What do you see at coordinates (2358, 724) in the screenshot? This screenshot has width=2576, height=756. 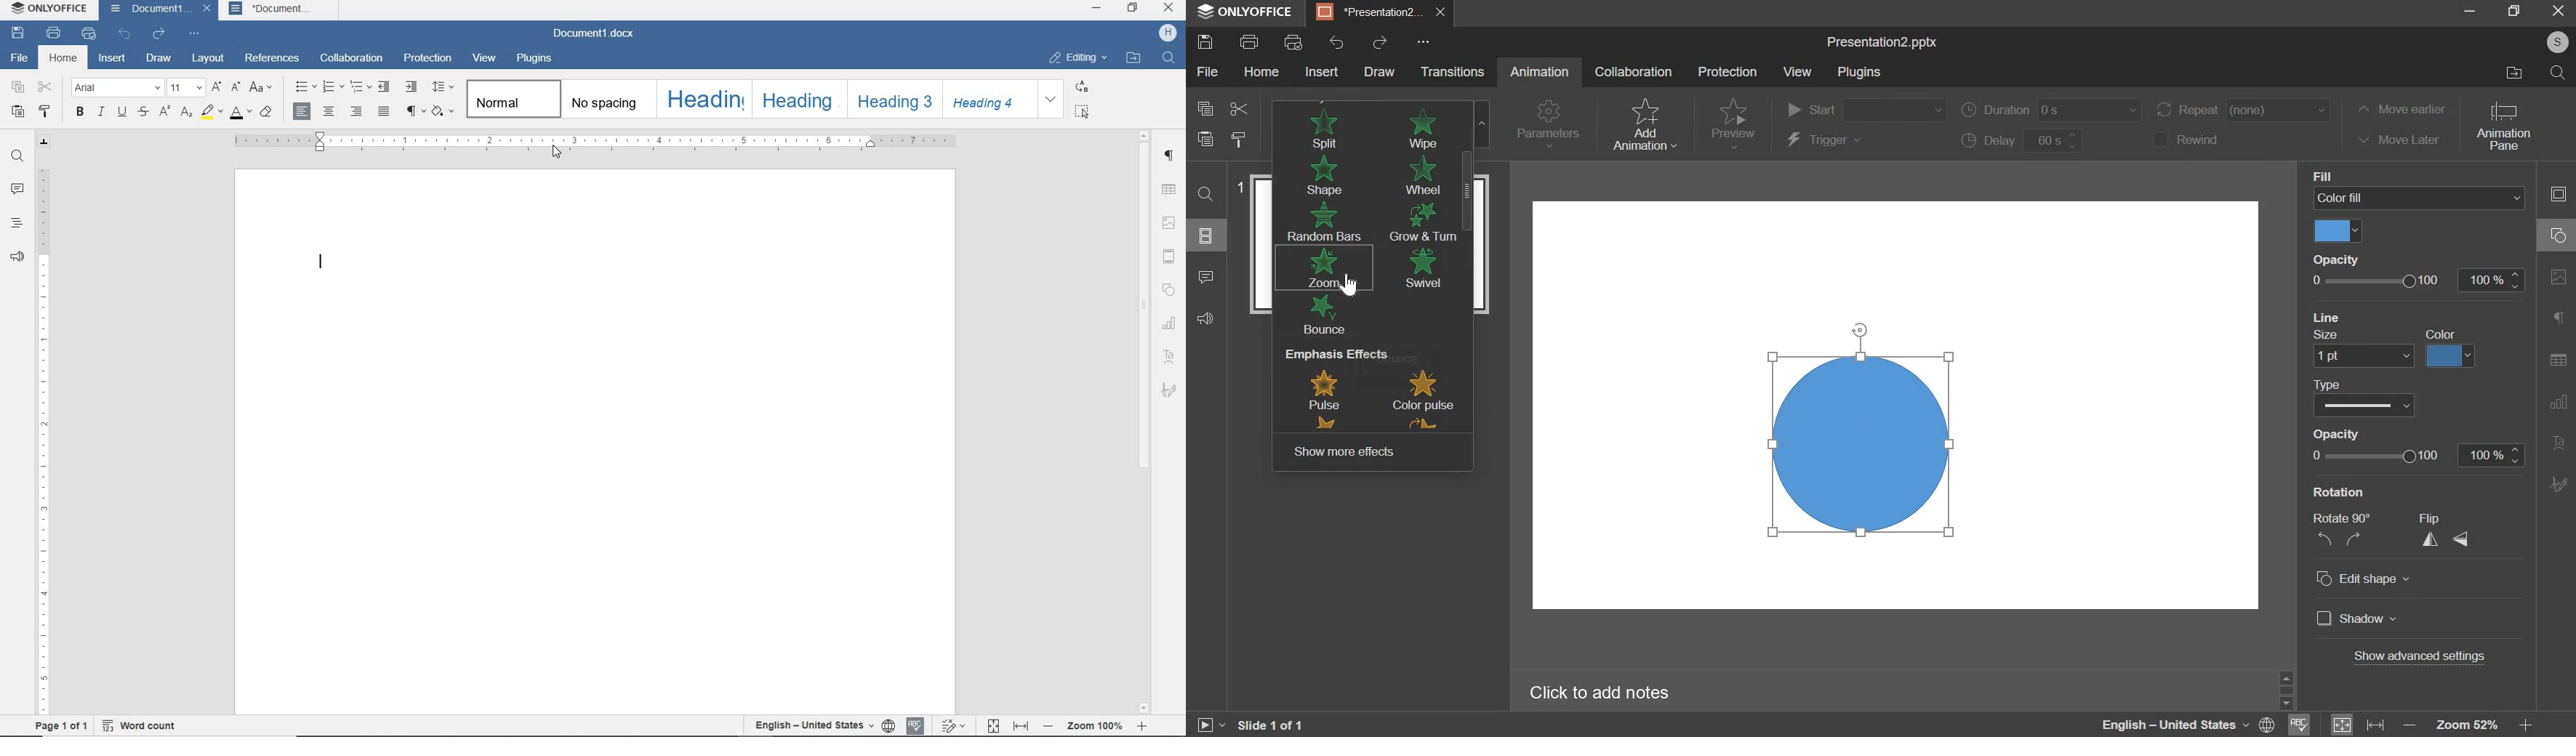 I see `fit` at bounding box center [2358, 724].